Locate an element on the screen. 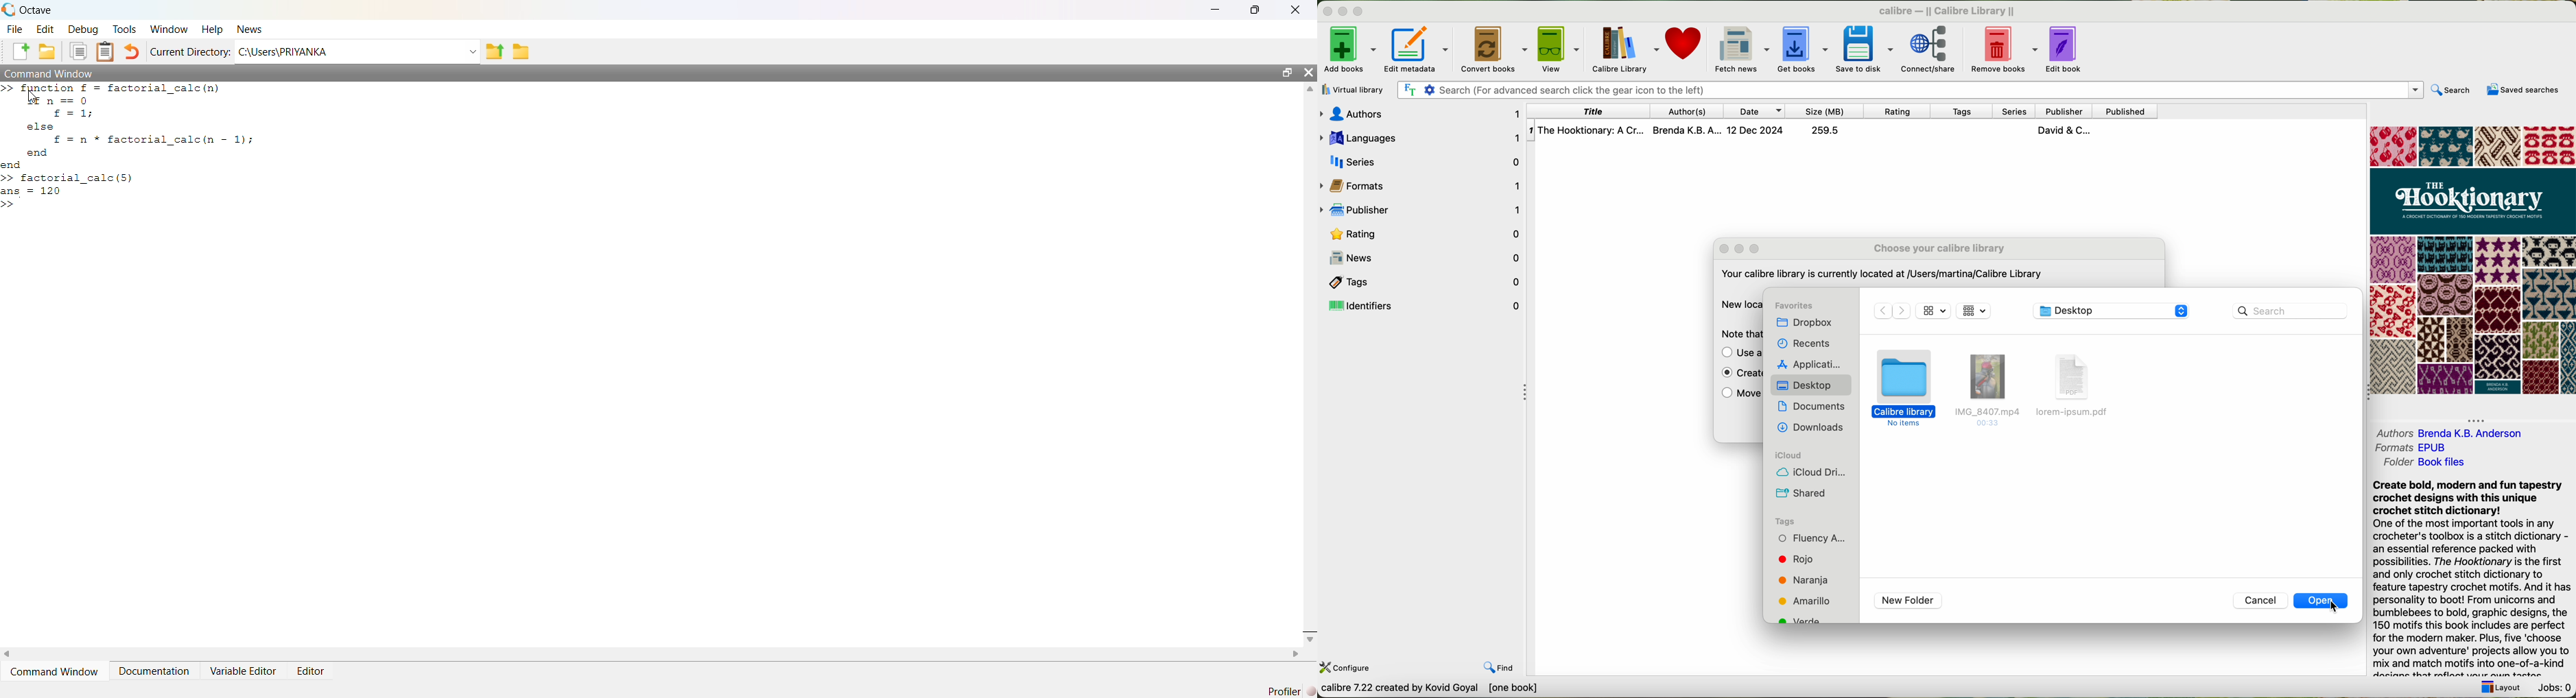  series is located at coordinates (1422, 160).